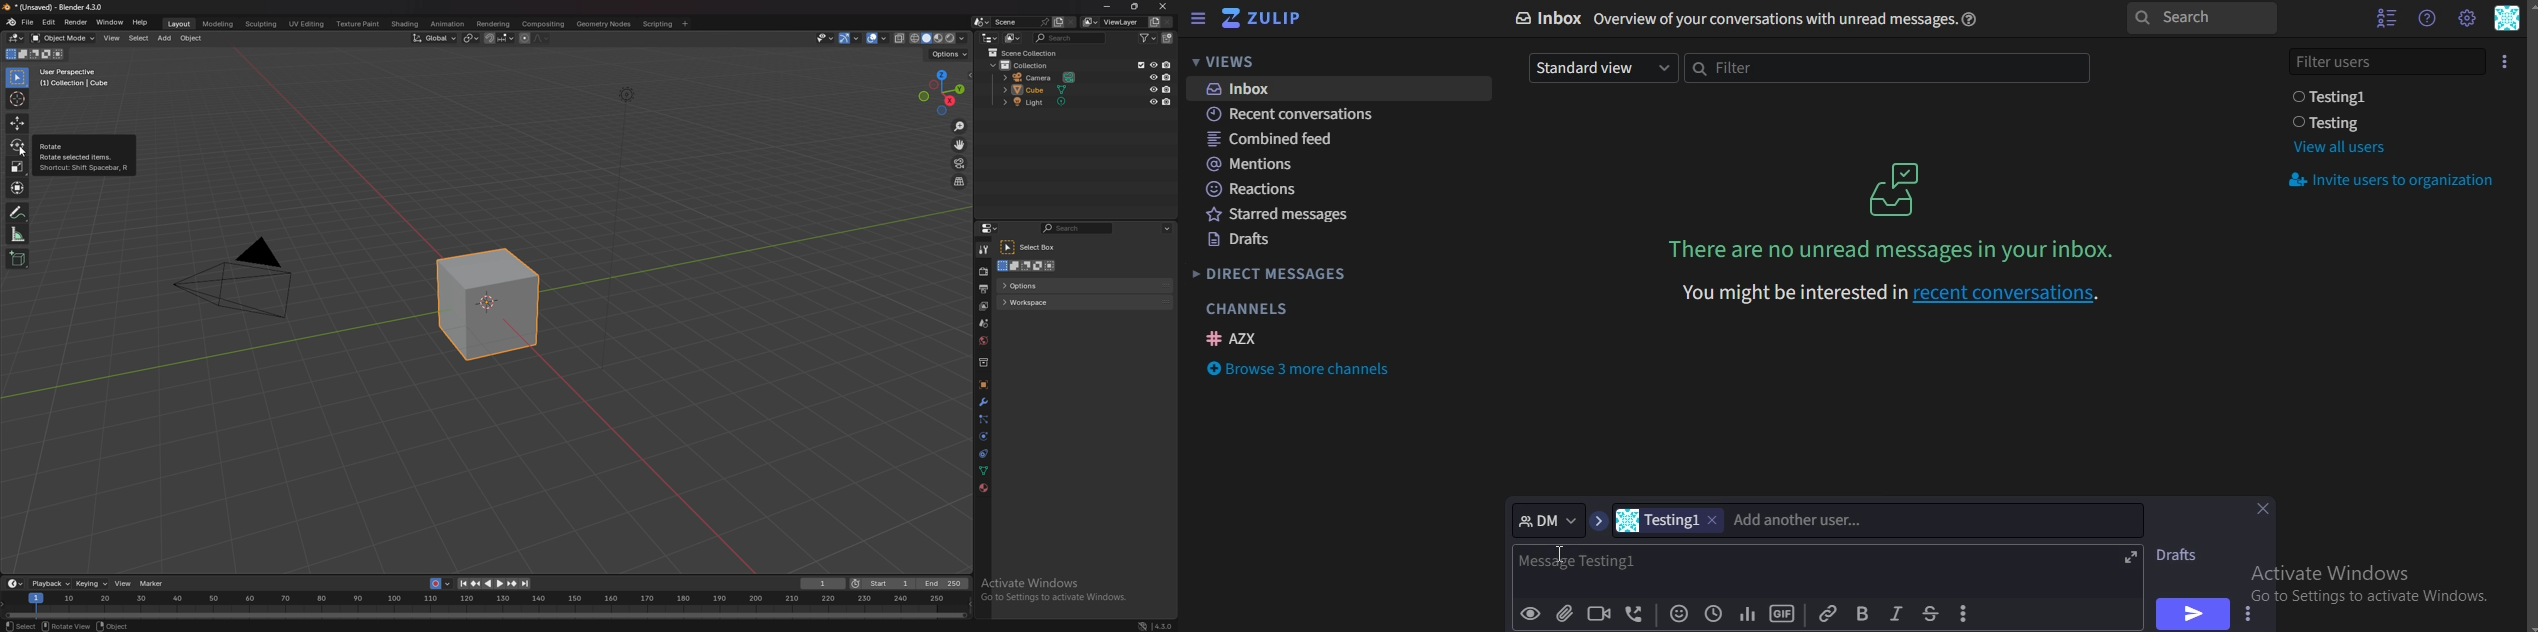  I want to click on camera, so click(245, 279).